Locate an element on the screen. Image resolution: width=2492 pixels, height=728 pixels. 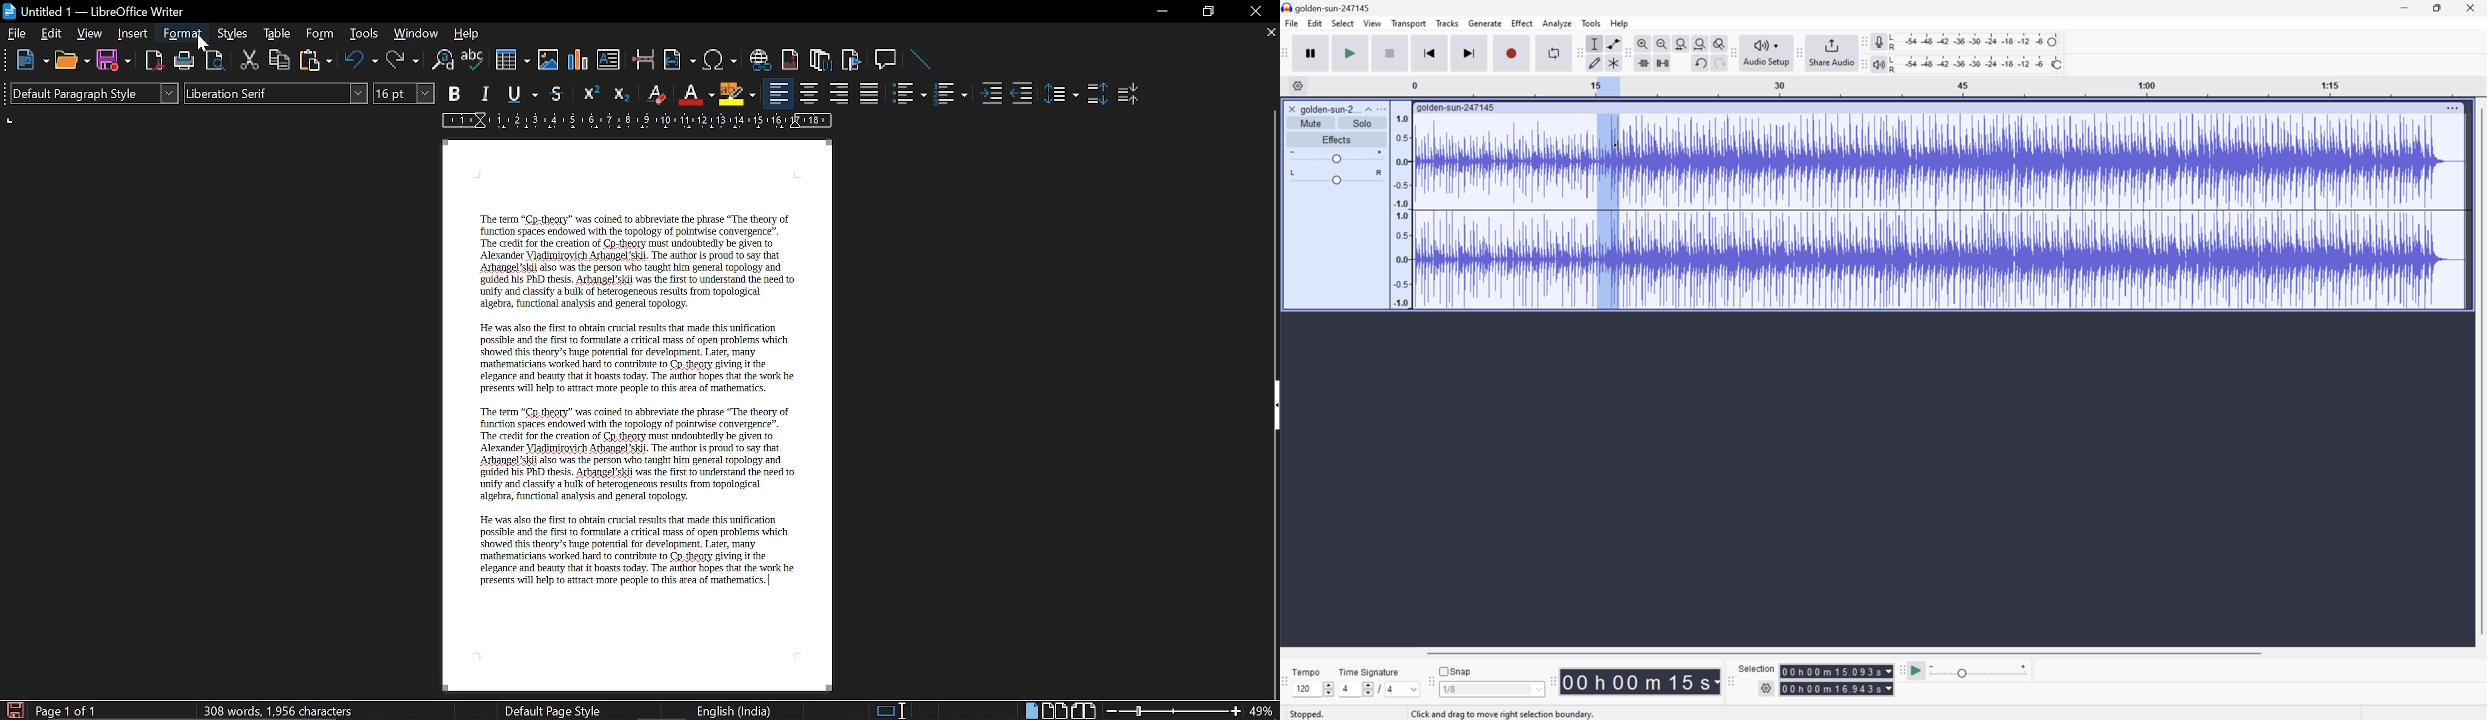
Slider is located at coordinates (1335, 178).